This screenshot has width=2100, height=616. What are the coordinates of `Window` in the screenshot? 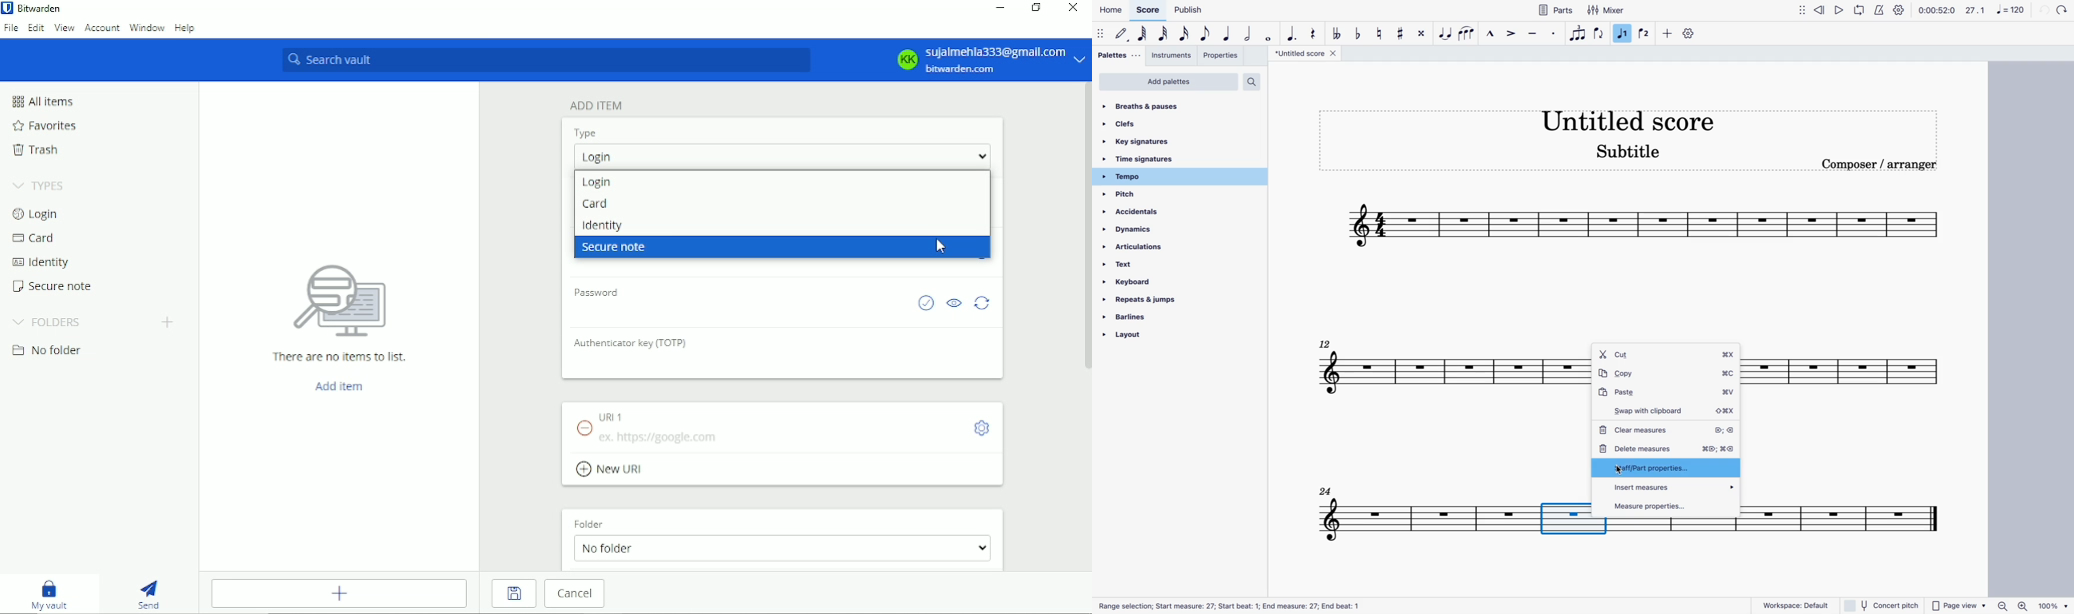 It's located at (147, 27).